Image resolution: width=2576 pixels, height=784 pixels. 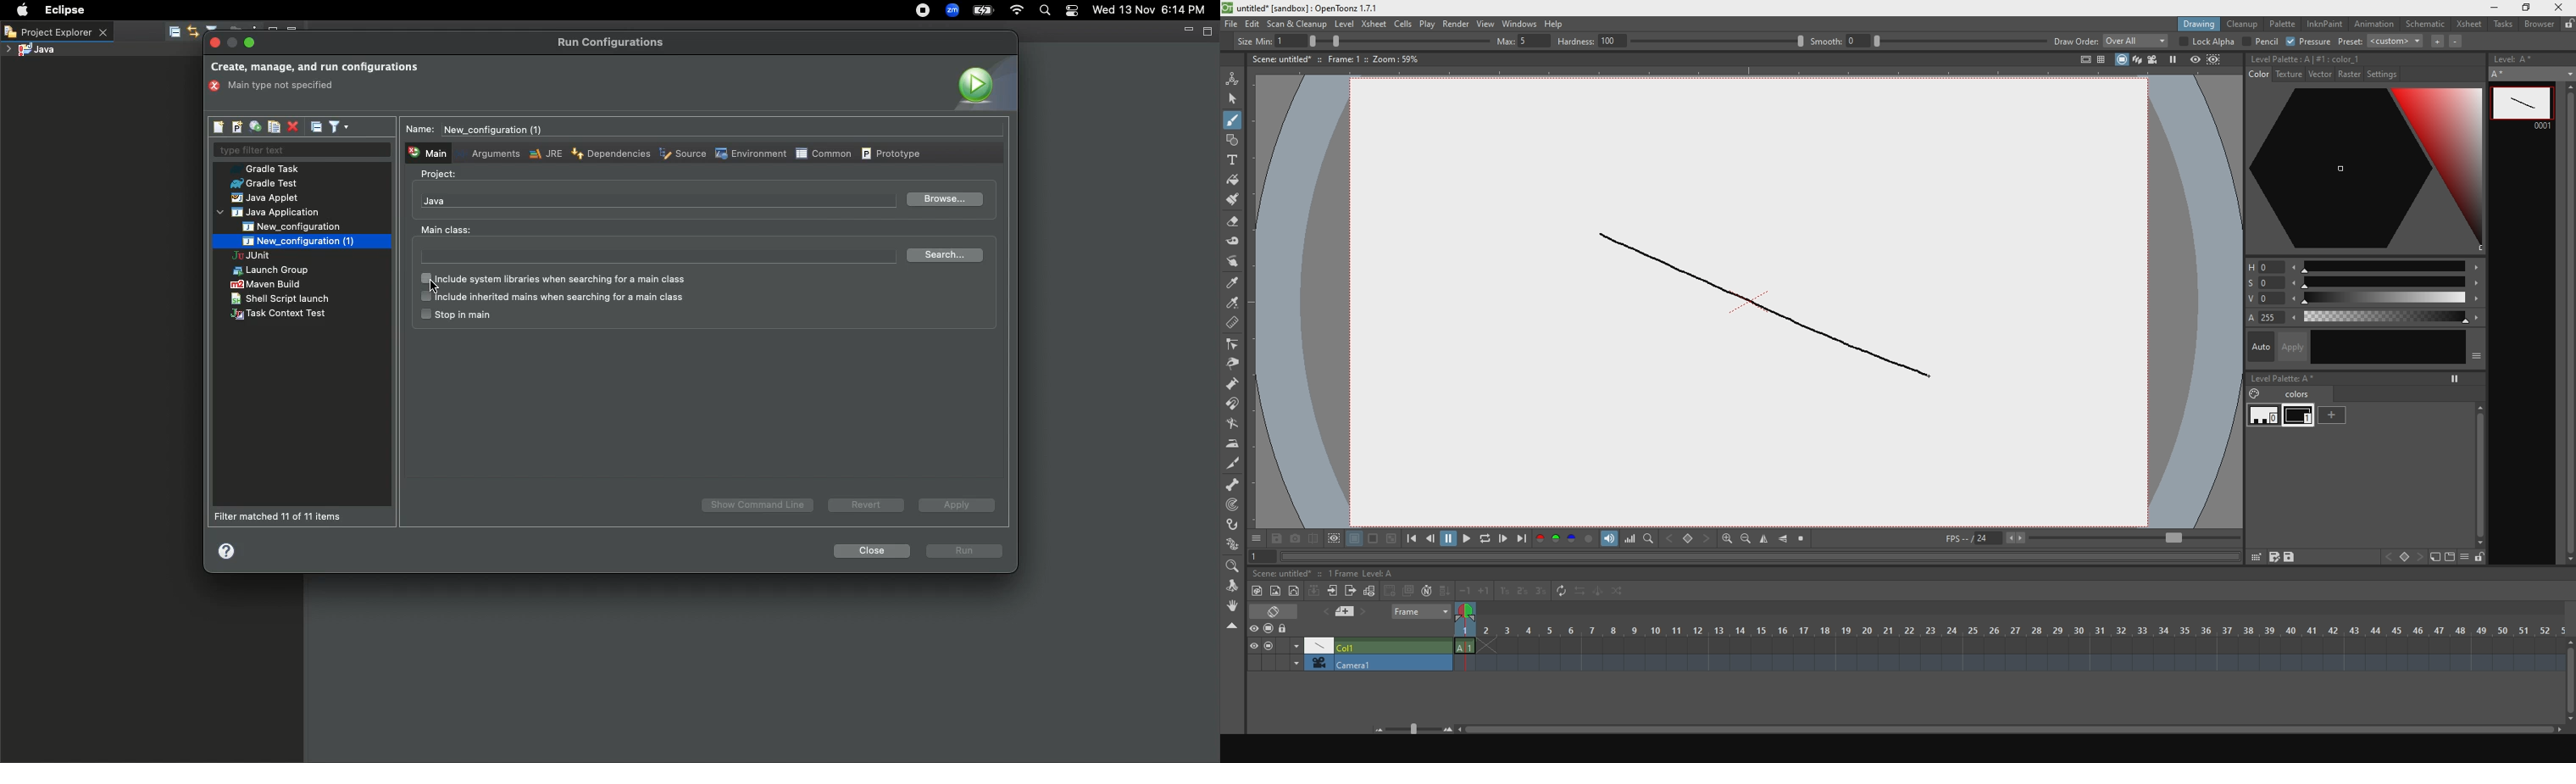 I want to click on Source, so click(x=681, y=155).